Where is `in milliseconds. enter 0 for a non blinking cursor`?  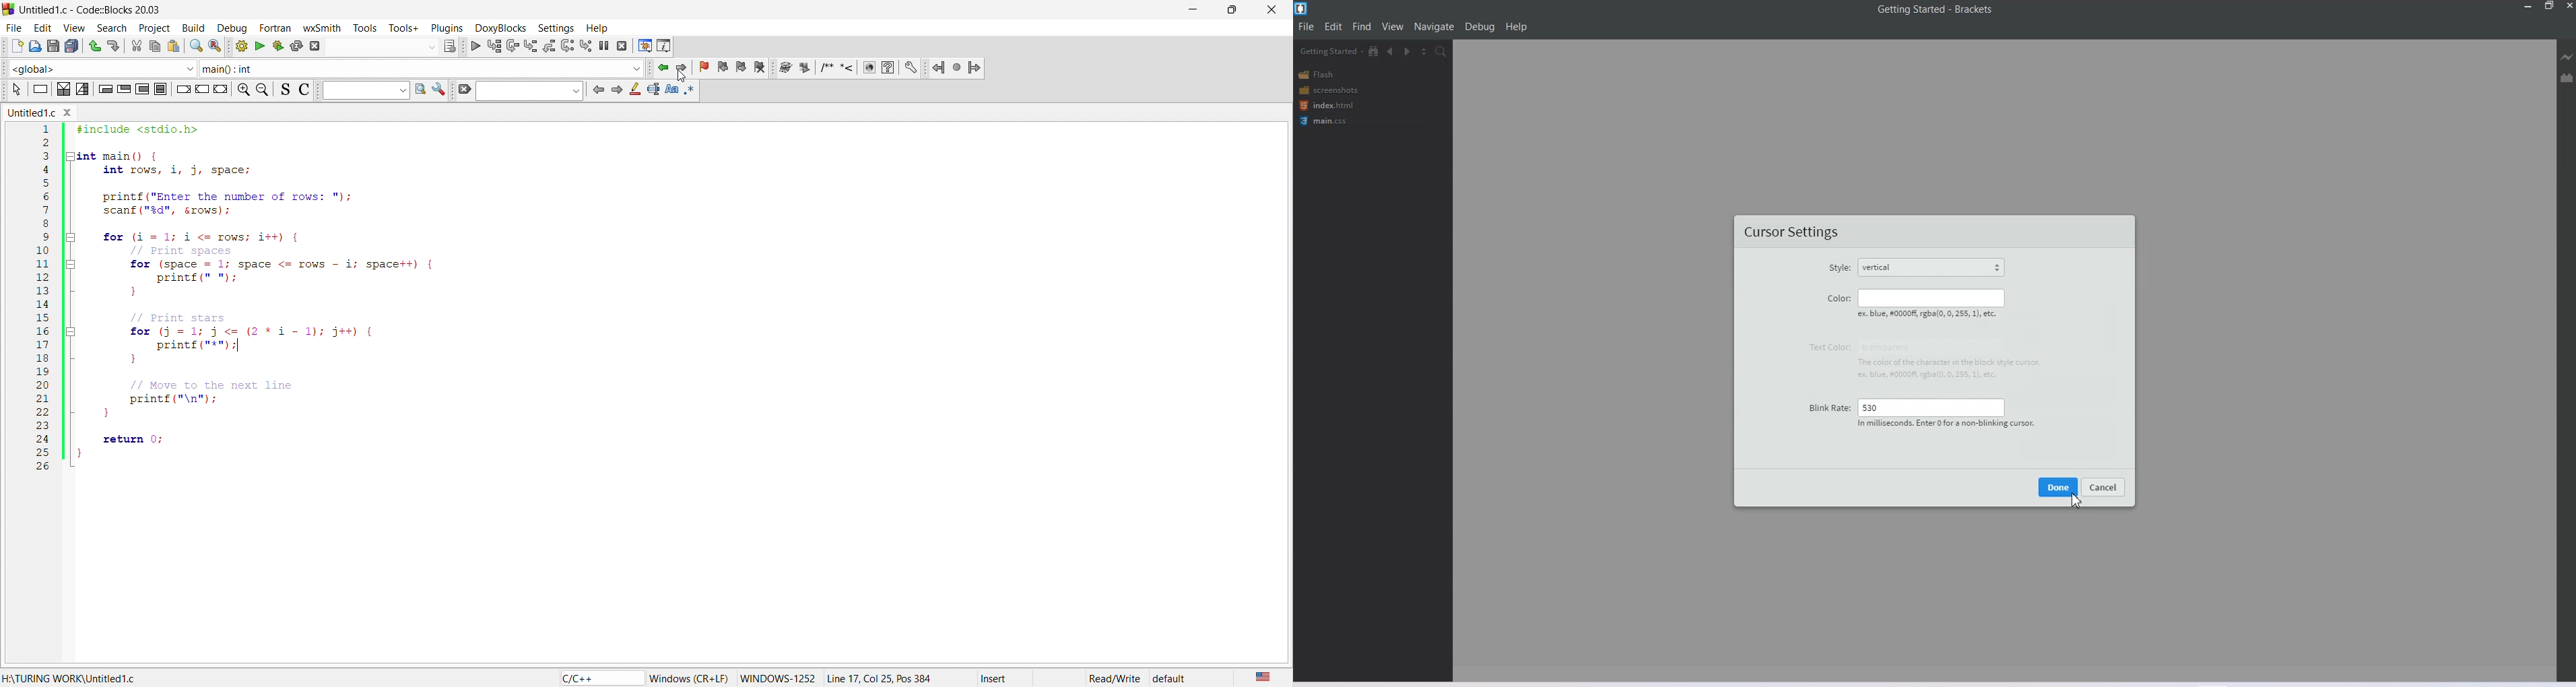 in milliseconds. enter 0 for a non blinking cursor is located at coordinates (1947, 424).